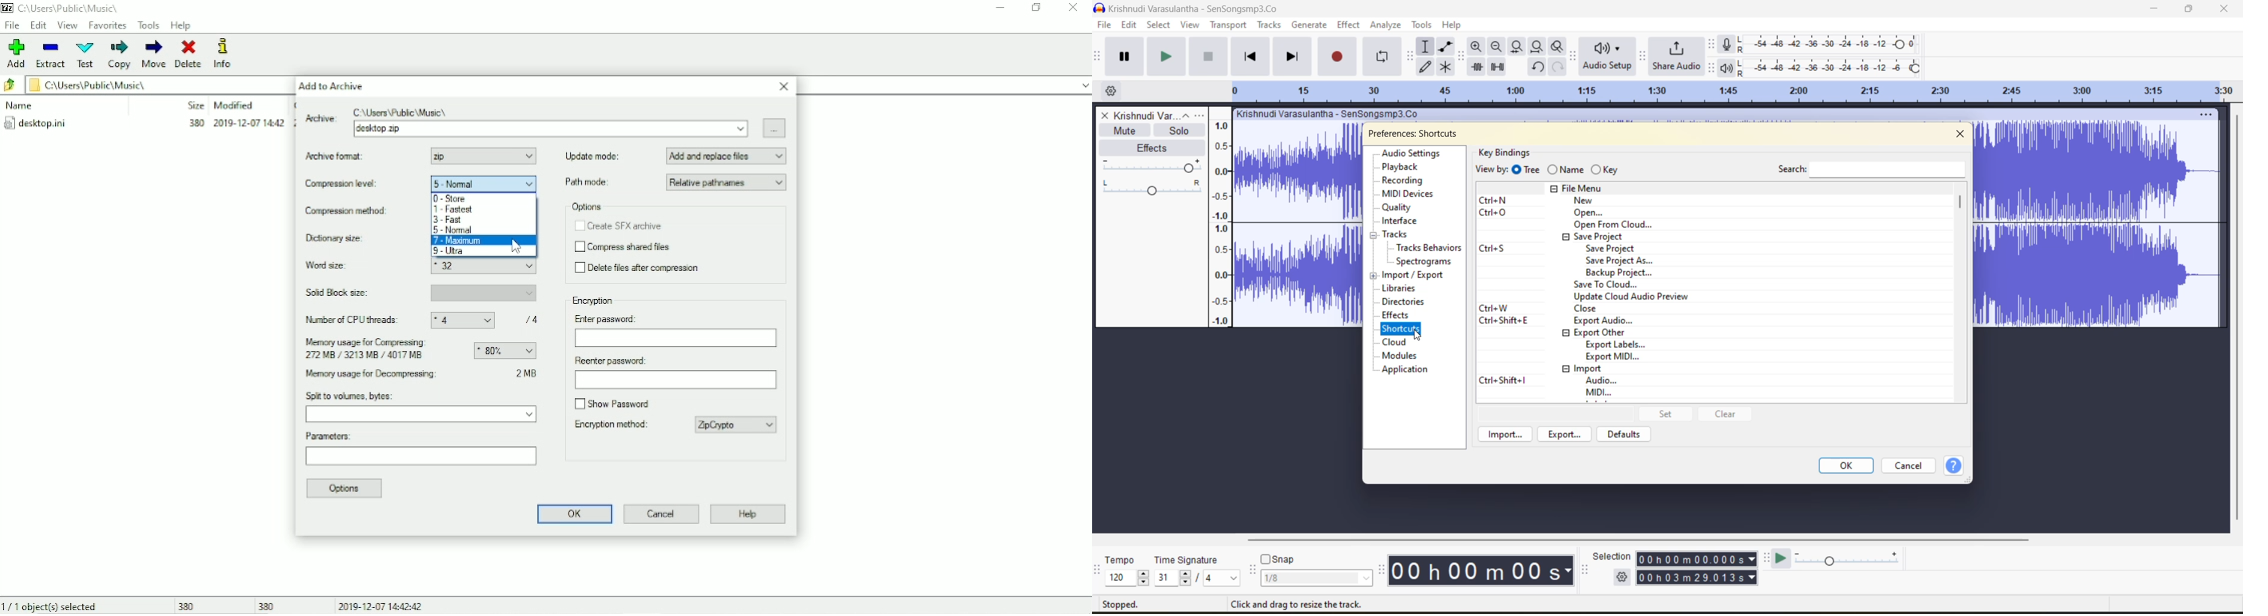 This screenshot has height=616, width=2268. Describe the element at coordinates (1123, 604) in the screenshot. I see `stopped` at that location.